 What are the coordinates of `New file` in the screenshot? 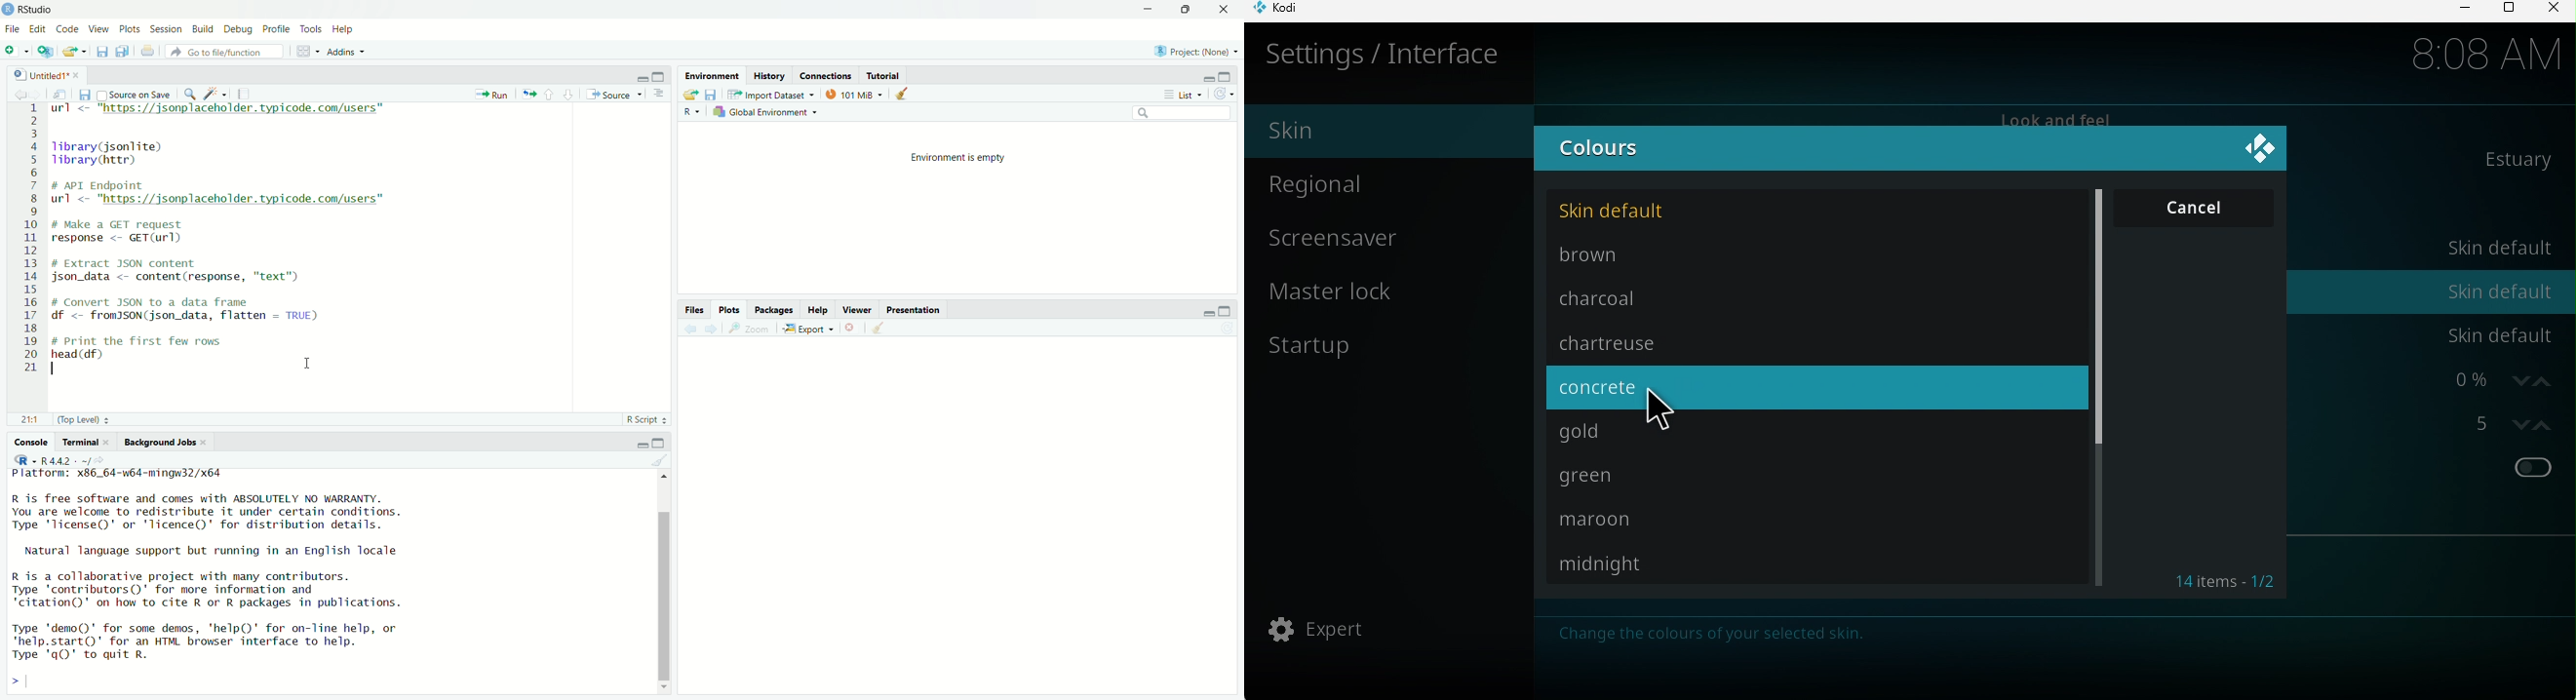 It's located at (18, 51).